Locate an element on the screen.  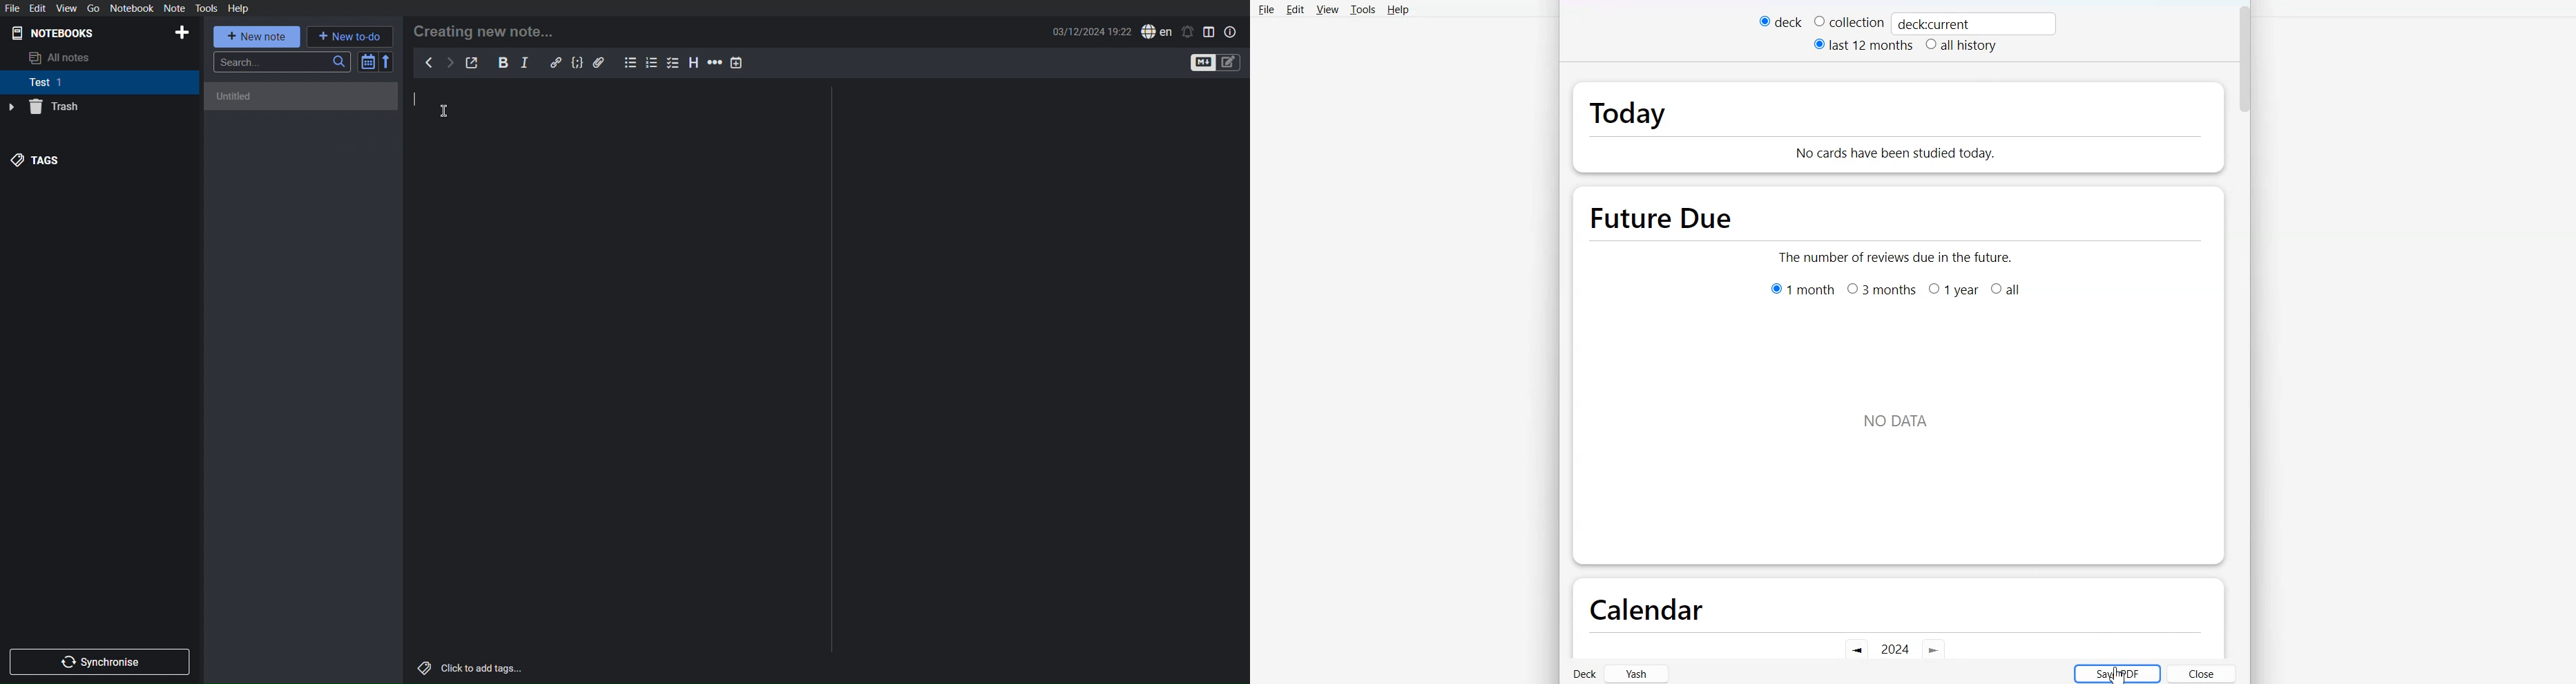
Notebooks is located at coordinates (53, 33).